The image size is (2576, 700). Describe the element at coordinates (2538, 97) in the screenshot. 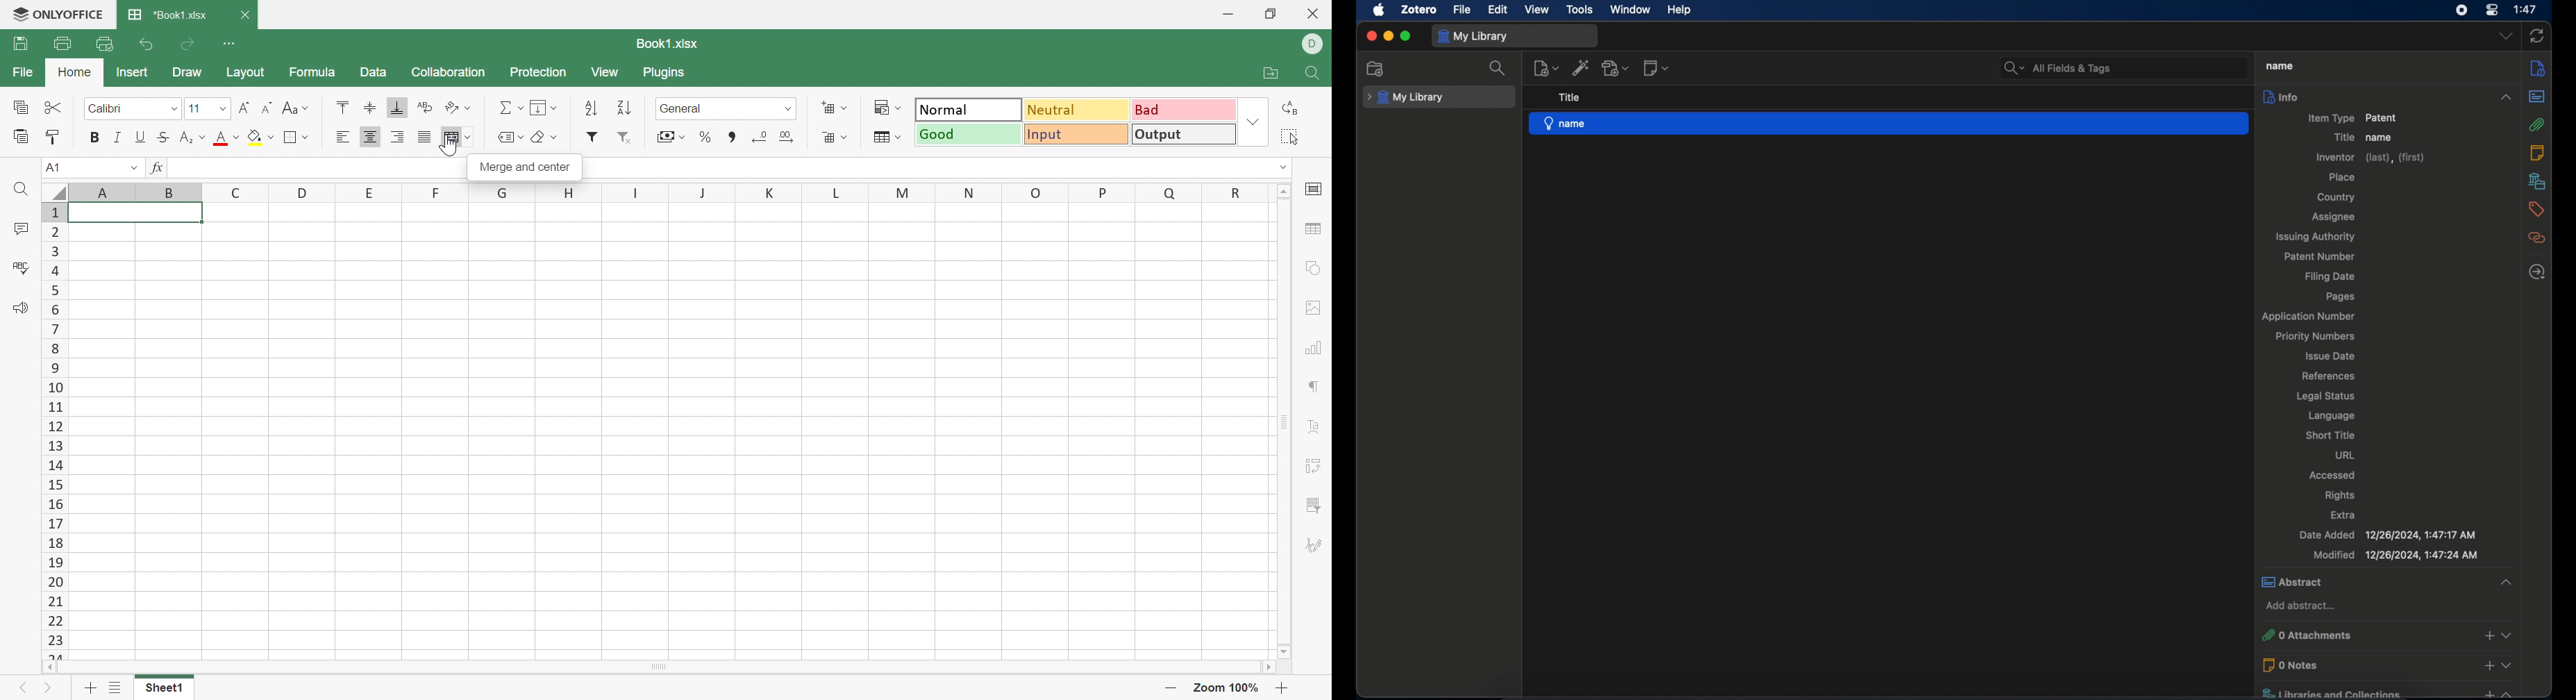

I see `abstract` at that location.